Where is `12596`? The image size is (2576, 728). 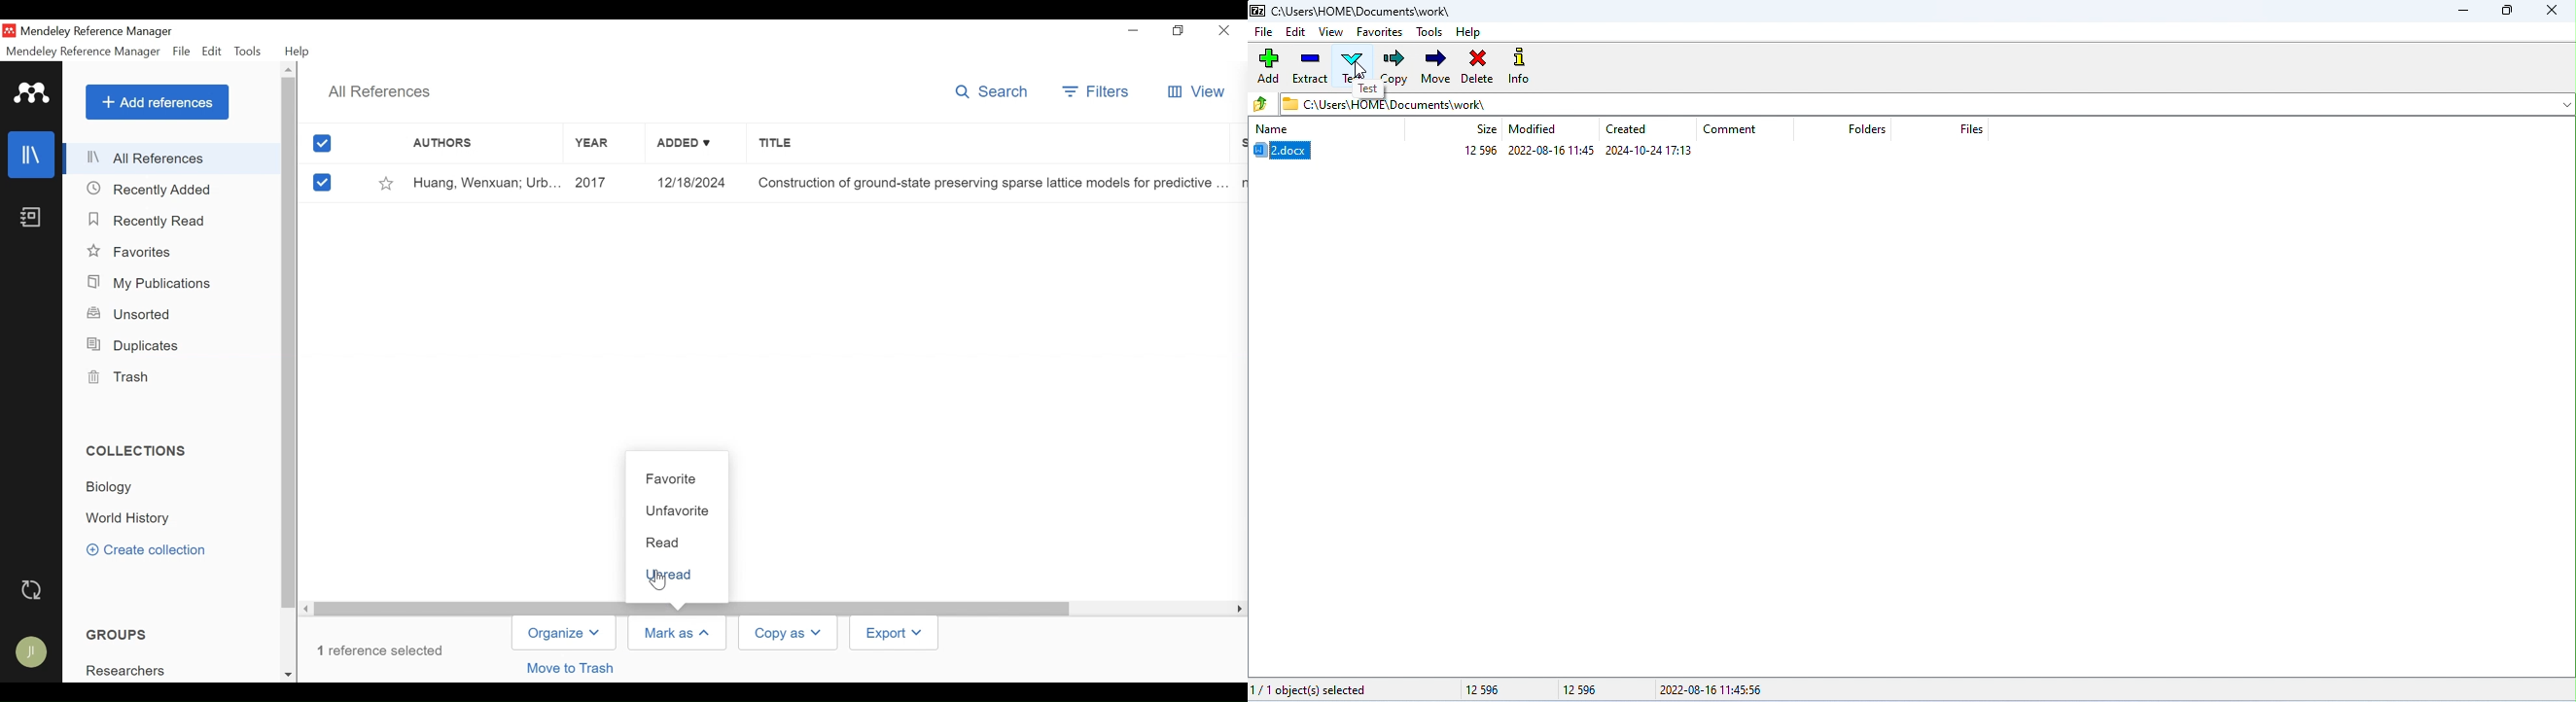 12596 is located at coordinates (1500, 690).